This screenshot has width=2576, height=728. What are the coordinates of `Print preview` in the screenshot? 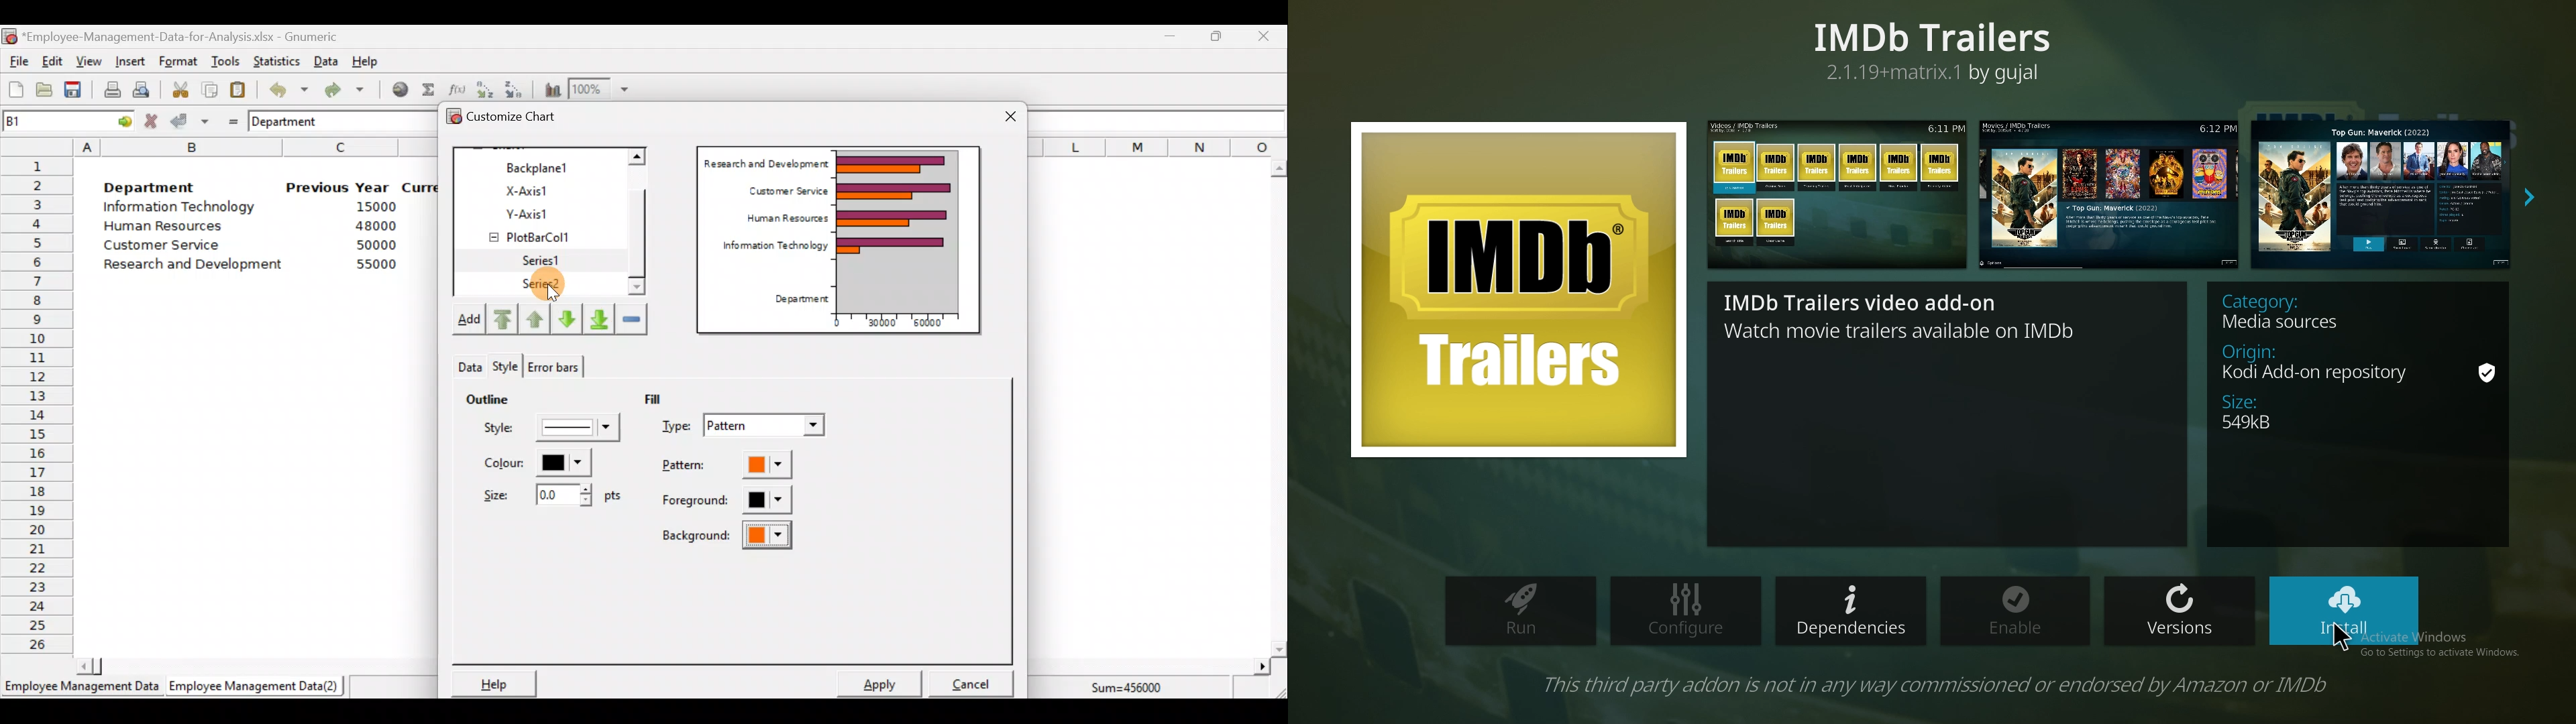 It's located at (141, 88).